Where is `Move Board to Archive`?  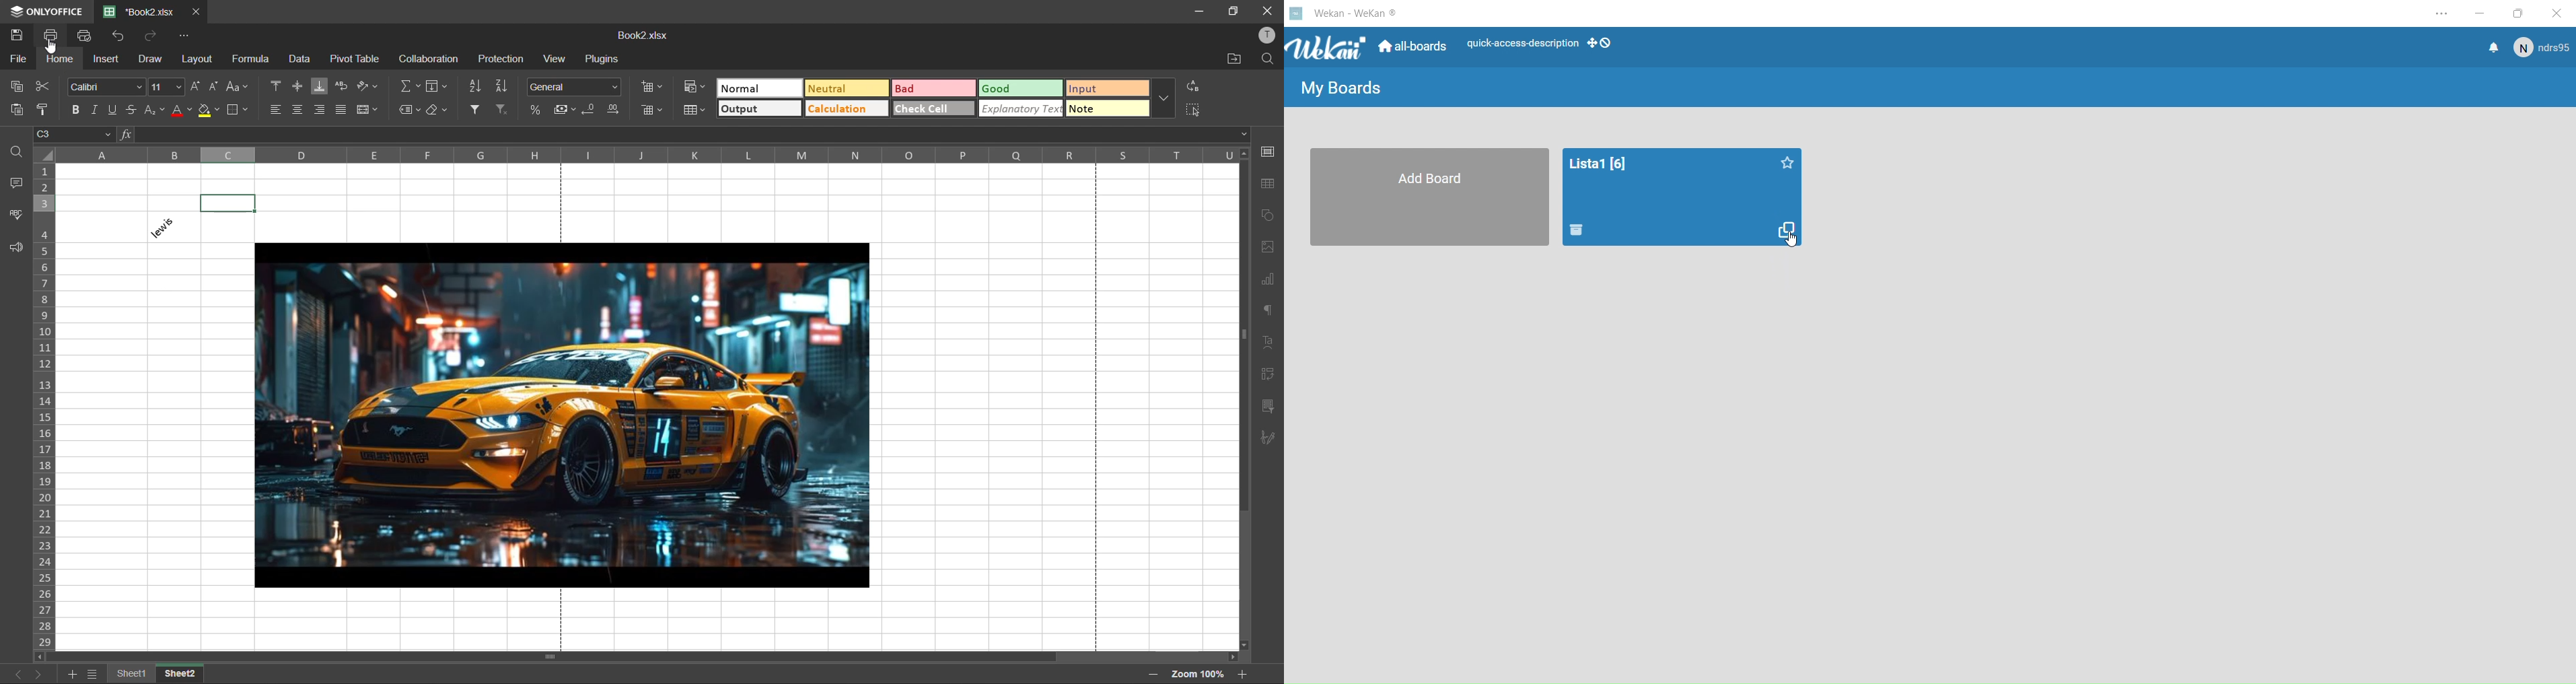
Move Board to Archive is located at coordinates (1577, 230).